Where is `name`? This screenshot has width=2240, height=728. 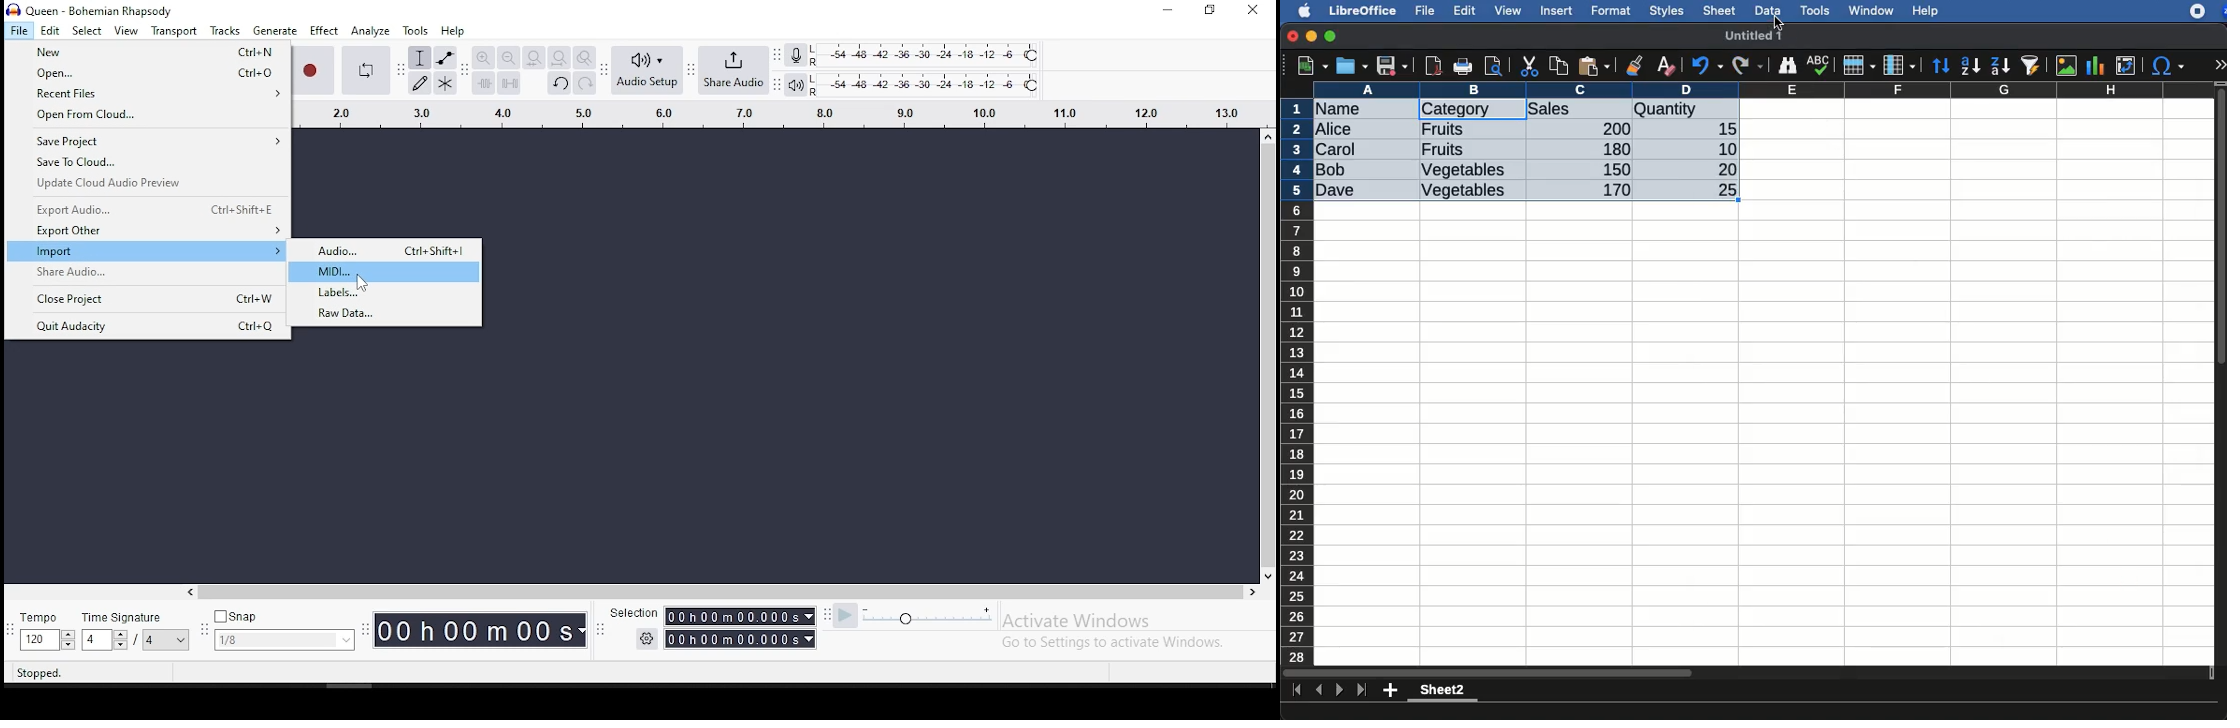
name is located at coordinates (1343, 110).